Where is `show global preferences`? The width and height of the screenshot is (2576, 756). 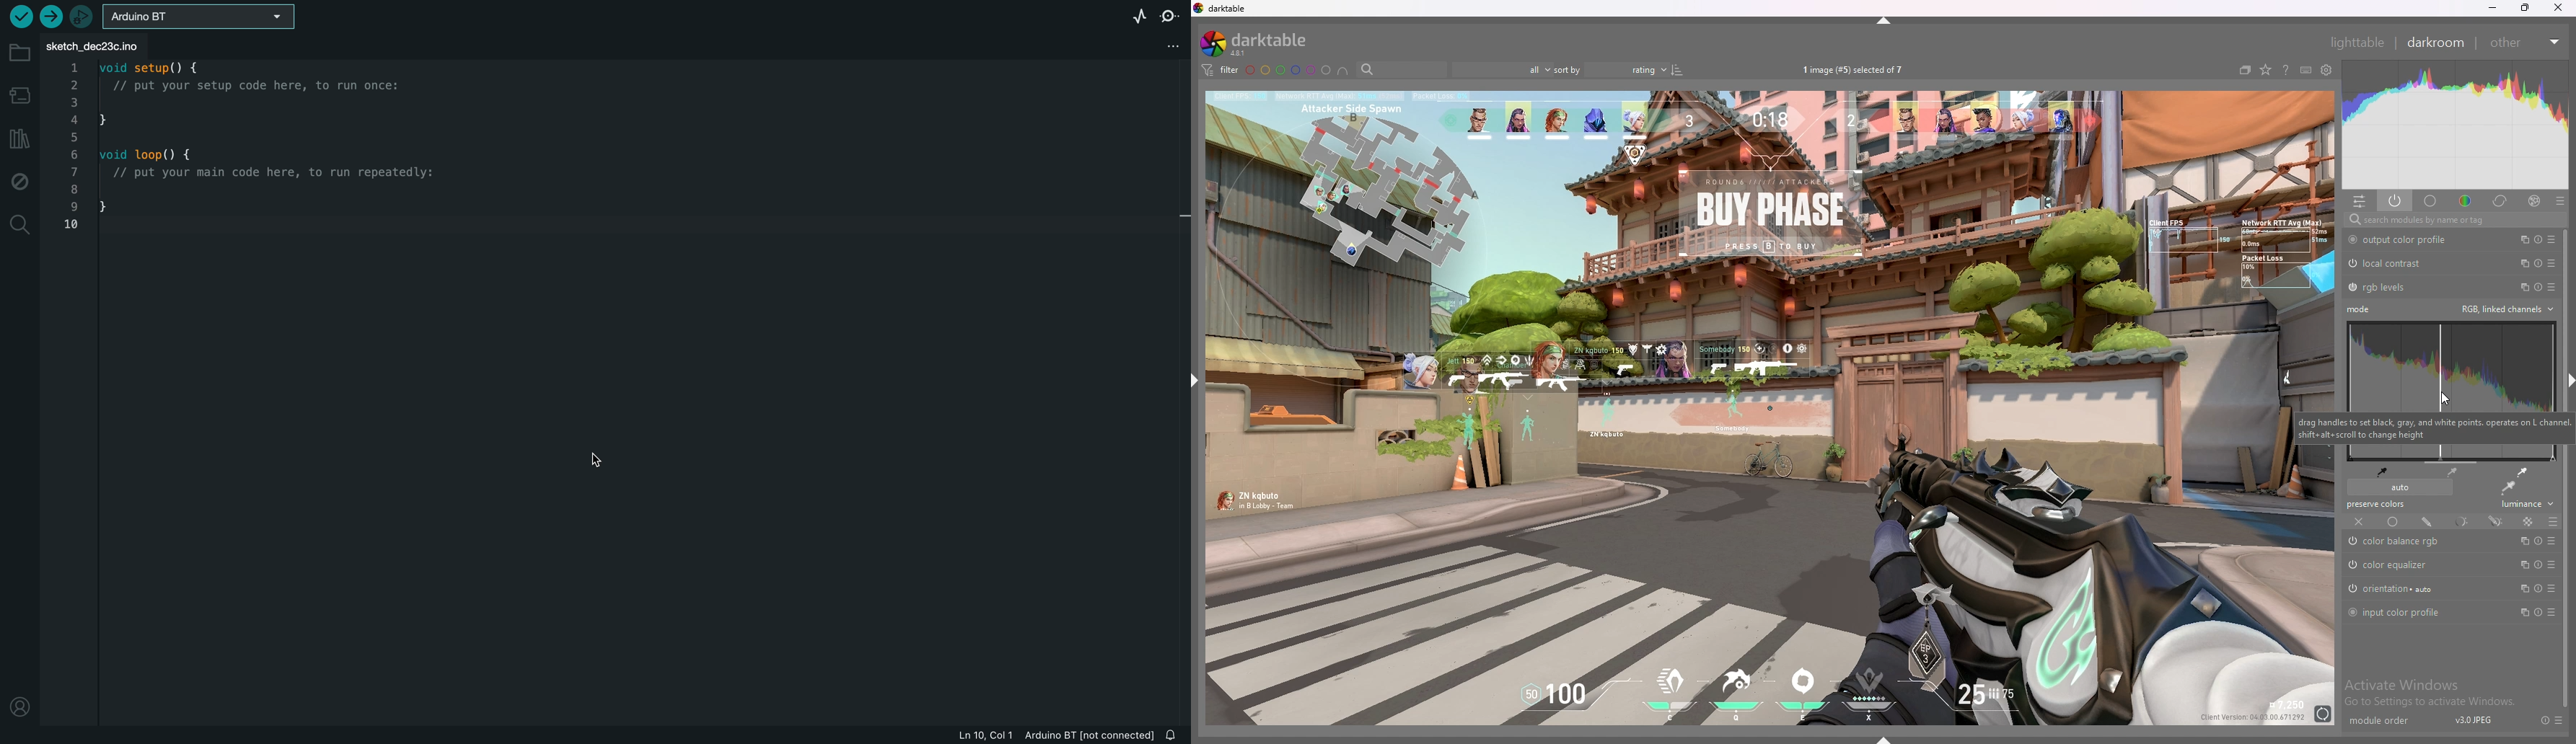
show global preferences is located at coordinates (2326, 71).